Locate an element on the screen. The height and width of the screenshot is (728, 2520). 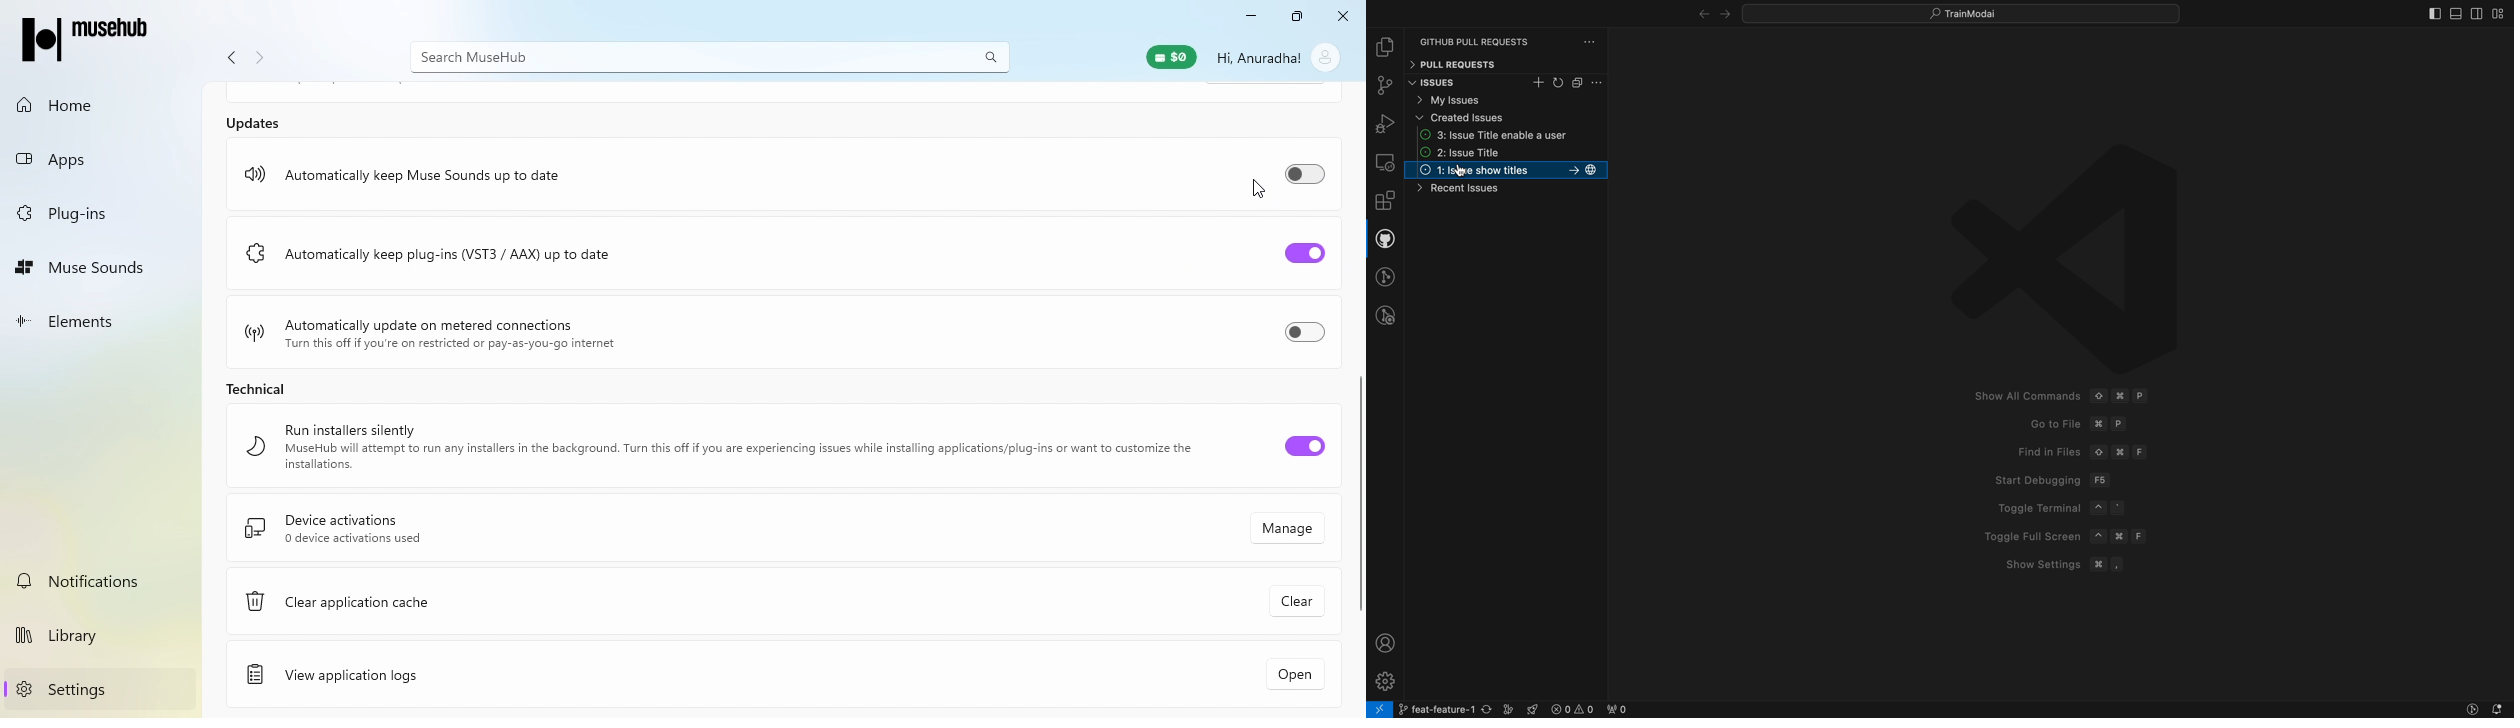
Scroll bar is located at coordinates (1358, 496).